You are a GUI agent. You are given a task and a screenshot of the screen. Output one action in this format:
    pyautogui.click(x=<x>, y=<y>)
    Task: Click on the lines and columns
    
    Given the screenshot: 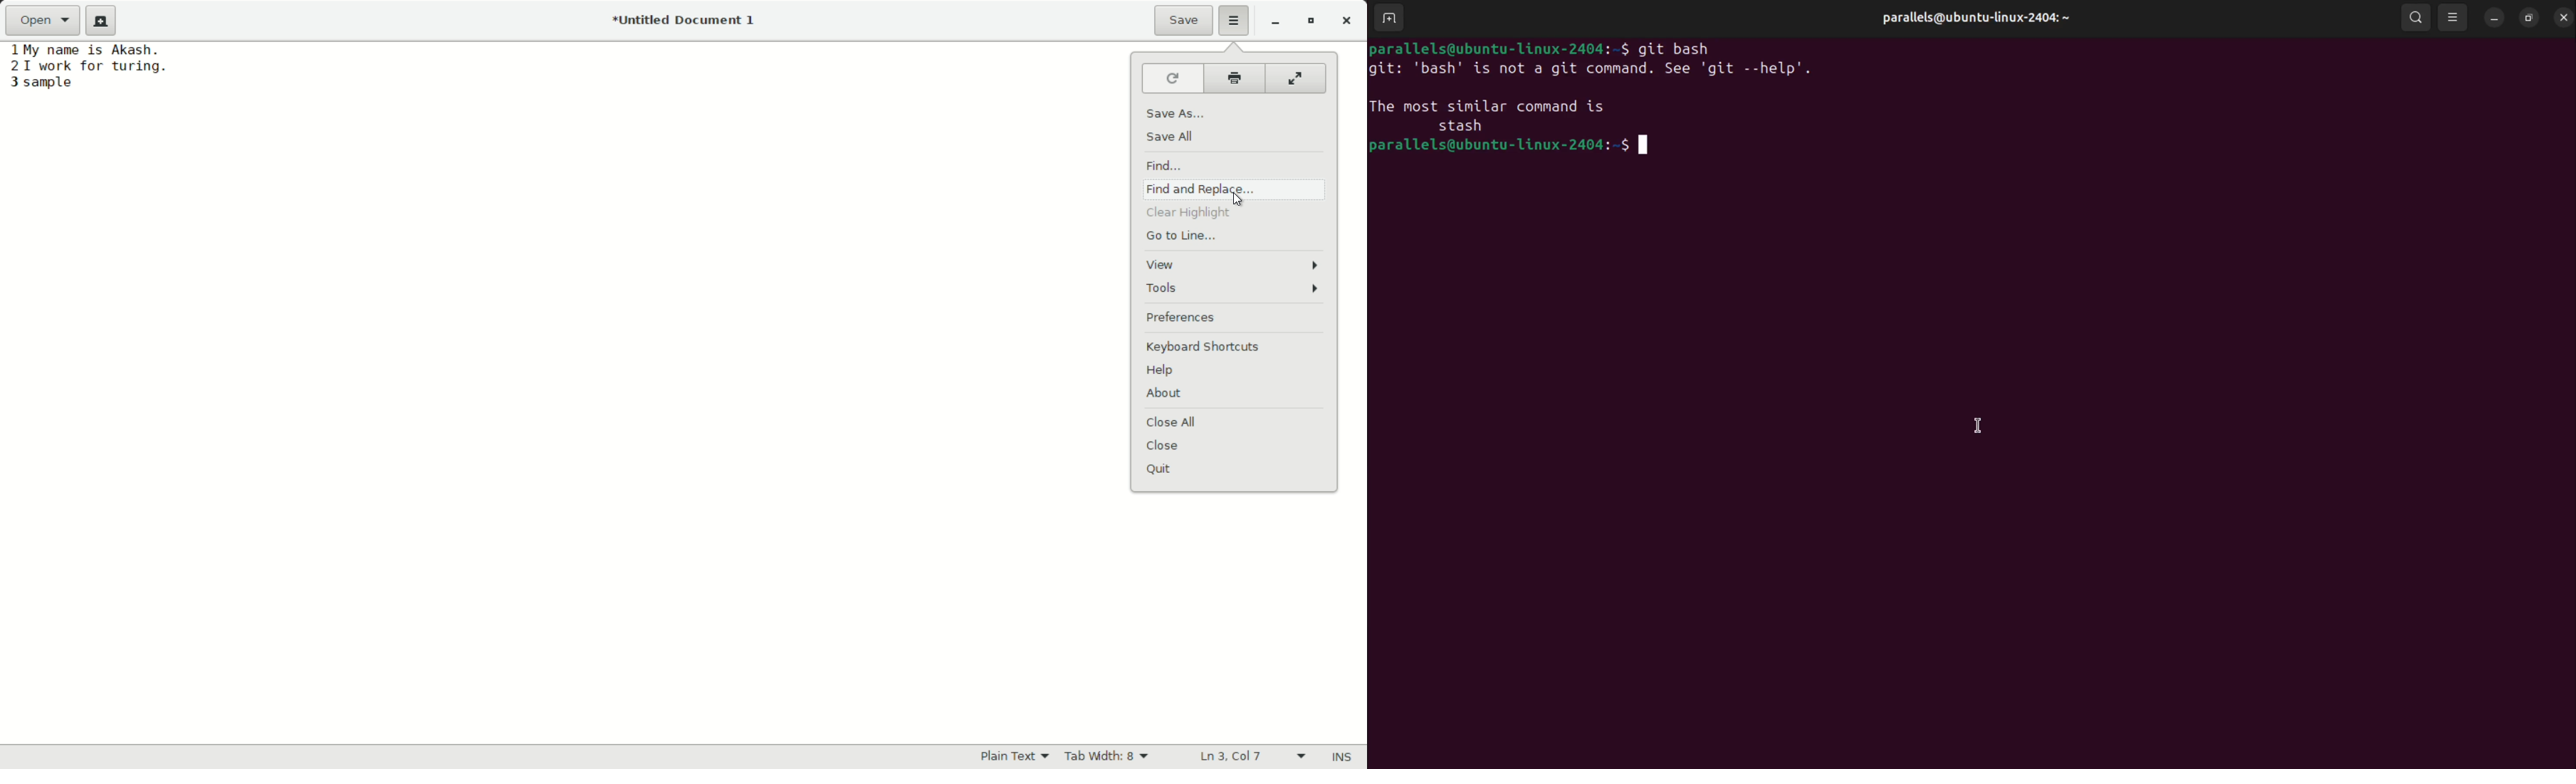 What is the action you would take?
    pyautogui.click(x=1250, y=757)
    